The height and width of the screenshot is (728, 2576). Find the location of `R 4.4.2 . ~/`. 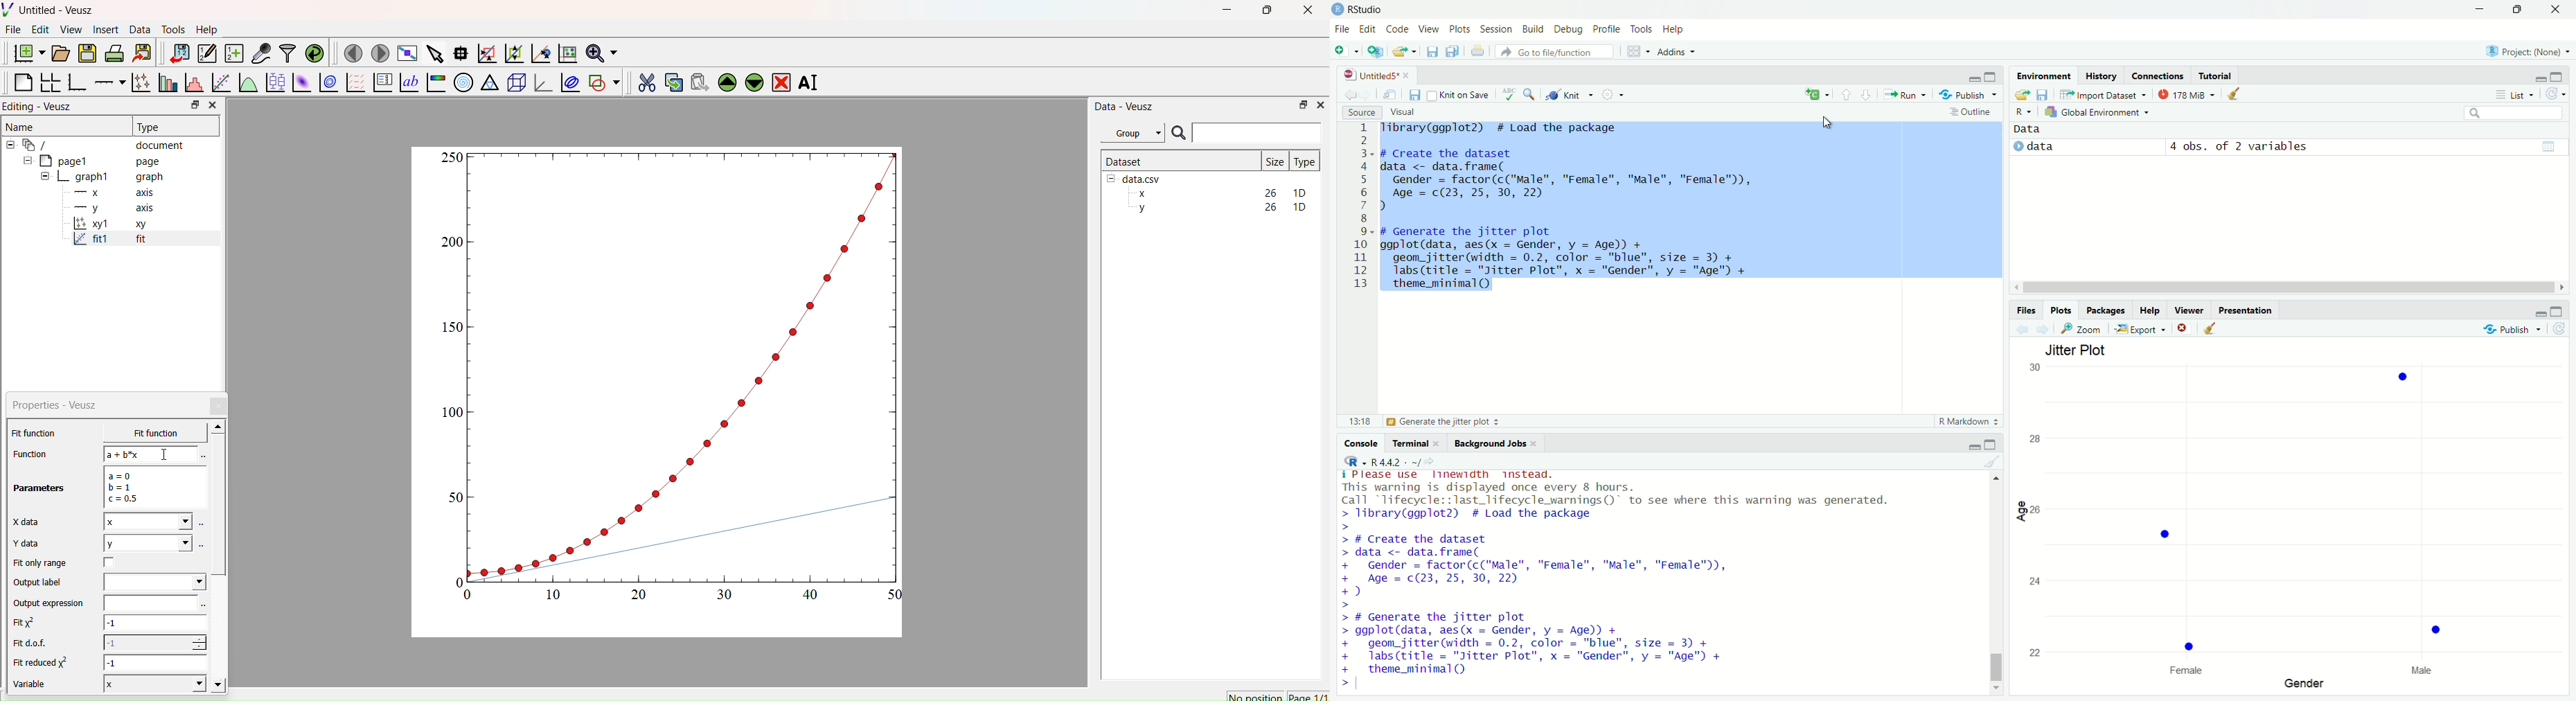

R 4.4.2 . ~/ is located at coordinates (1395, 461).